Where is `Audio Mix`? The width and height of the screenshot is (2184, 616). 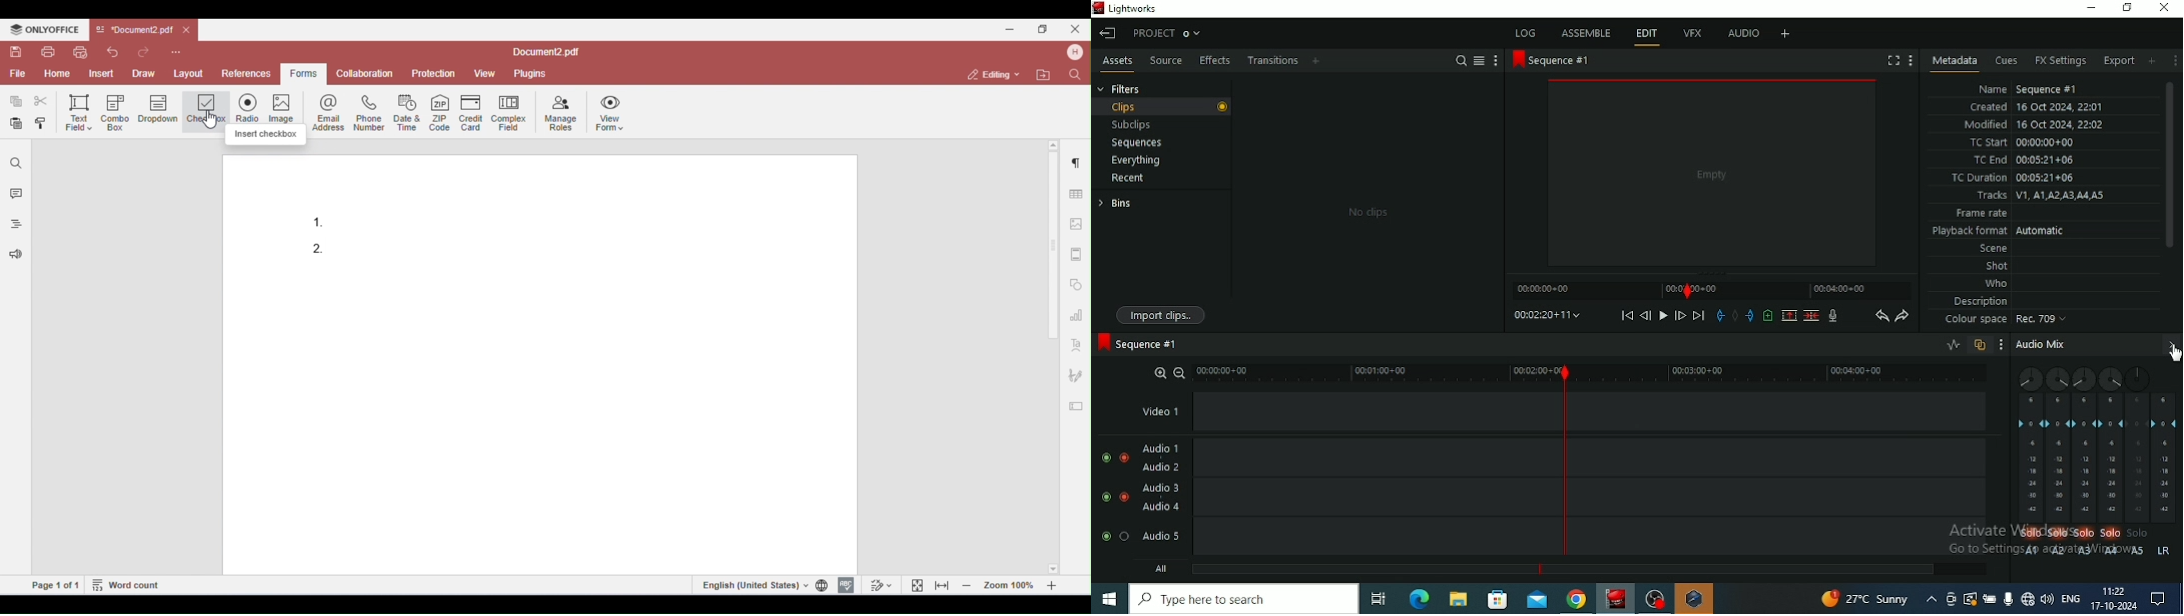
Audio Mix is located at coordinates (2164, 458).